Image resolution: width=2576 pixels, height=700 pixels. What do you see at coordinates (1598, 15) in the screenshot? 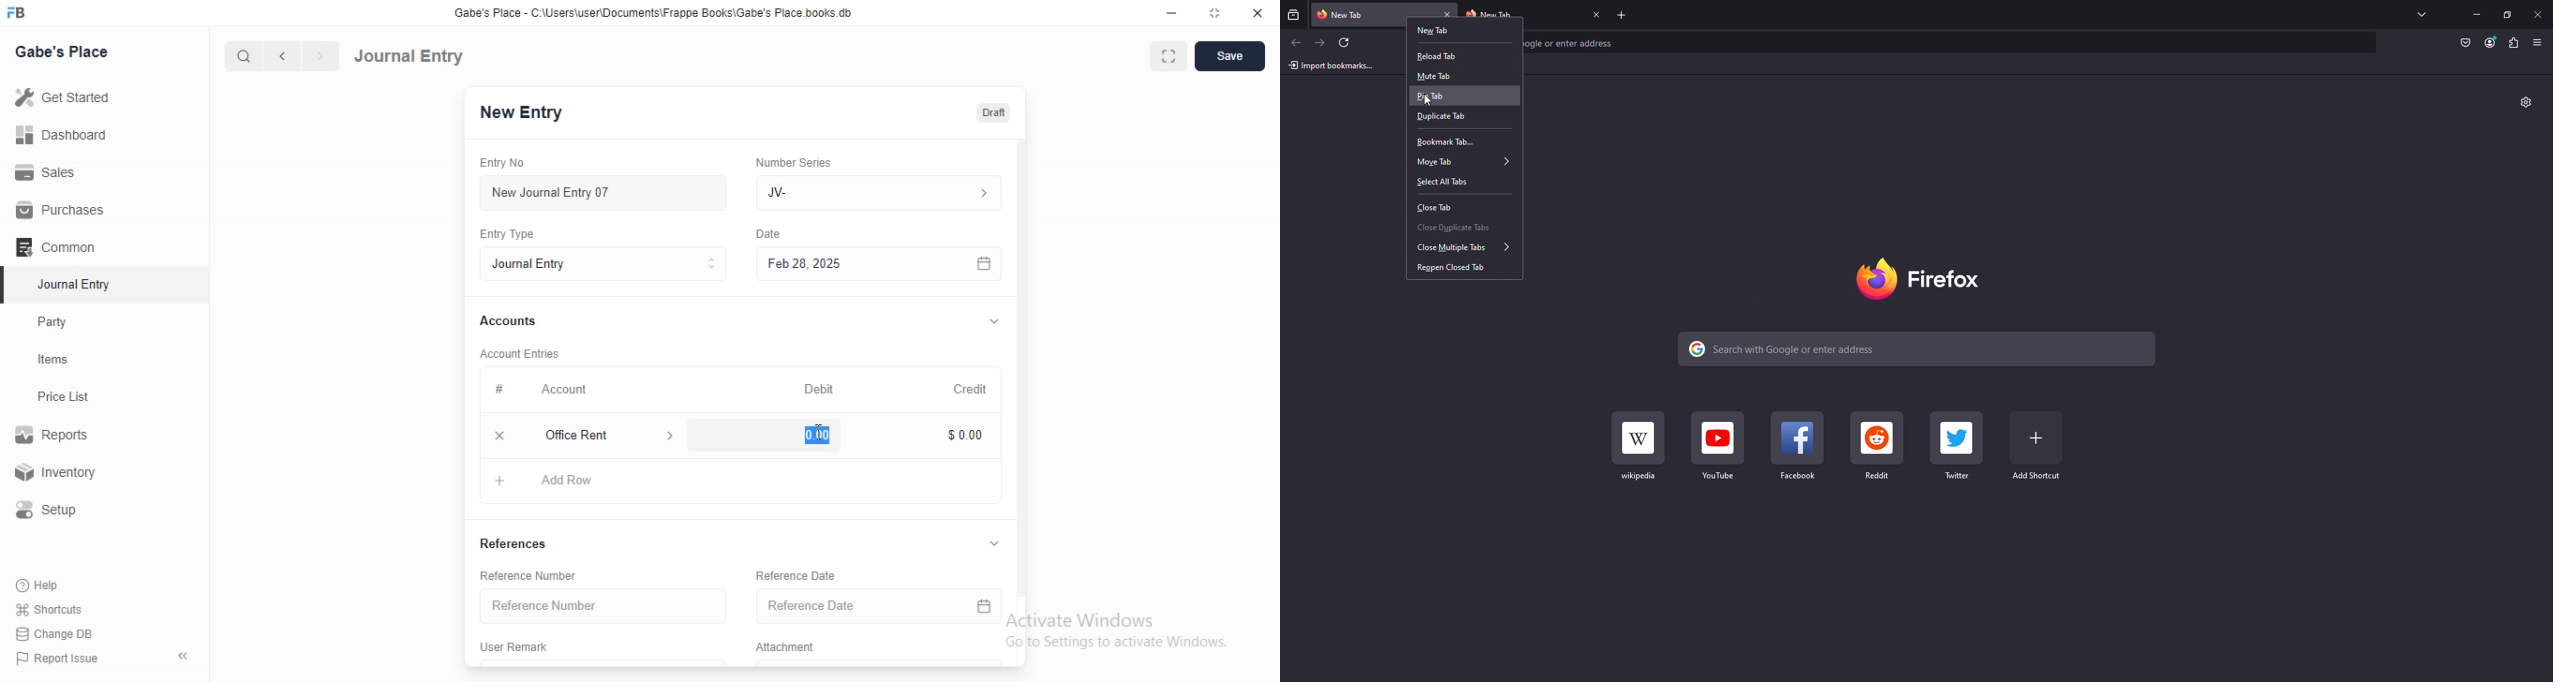
I see `close tab` at bounding box center [1598, 15].